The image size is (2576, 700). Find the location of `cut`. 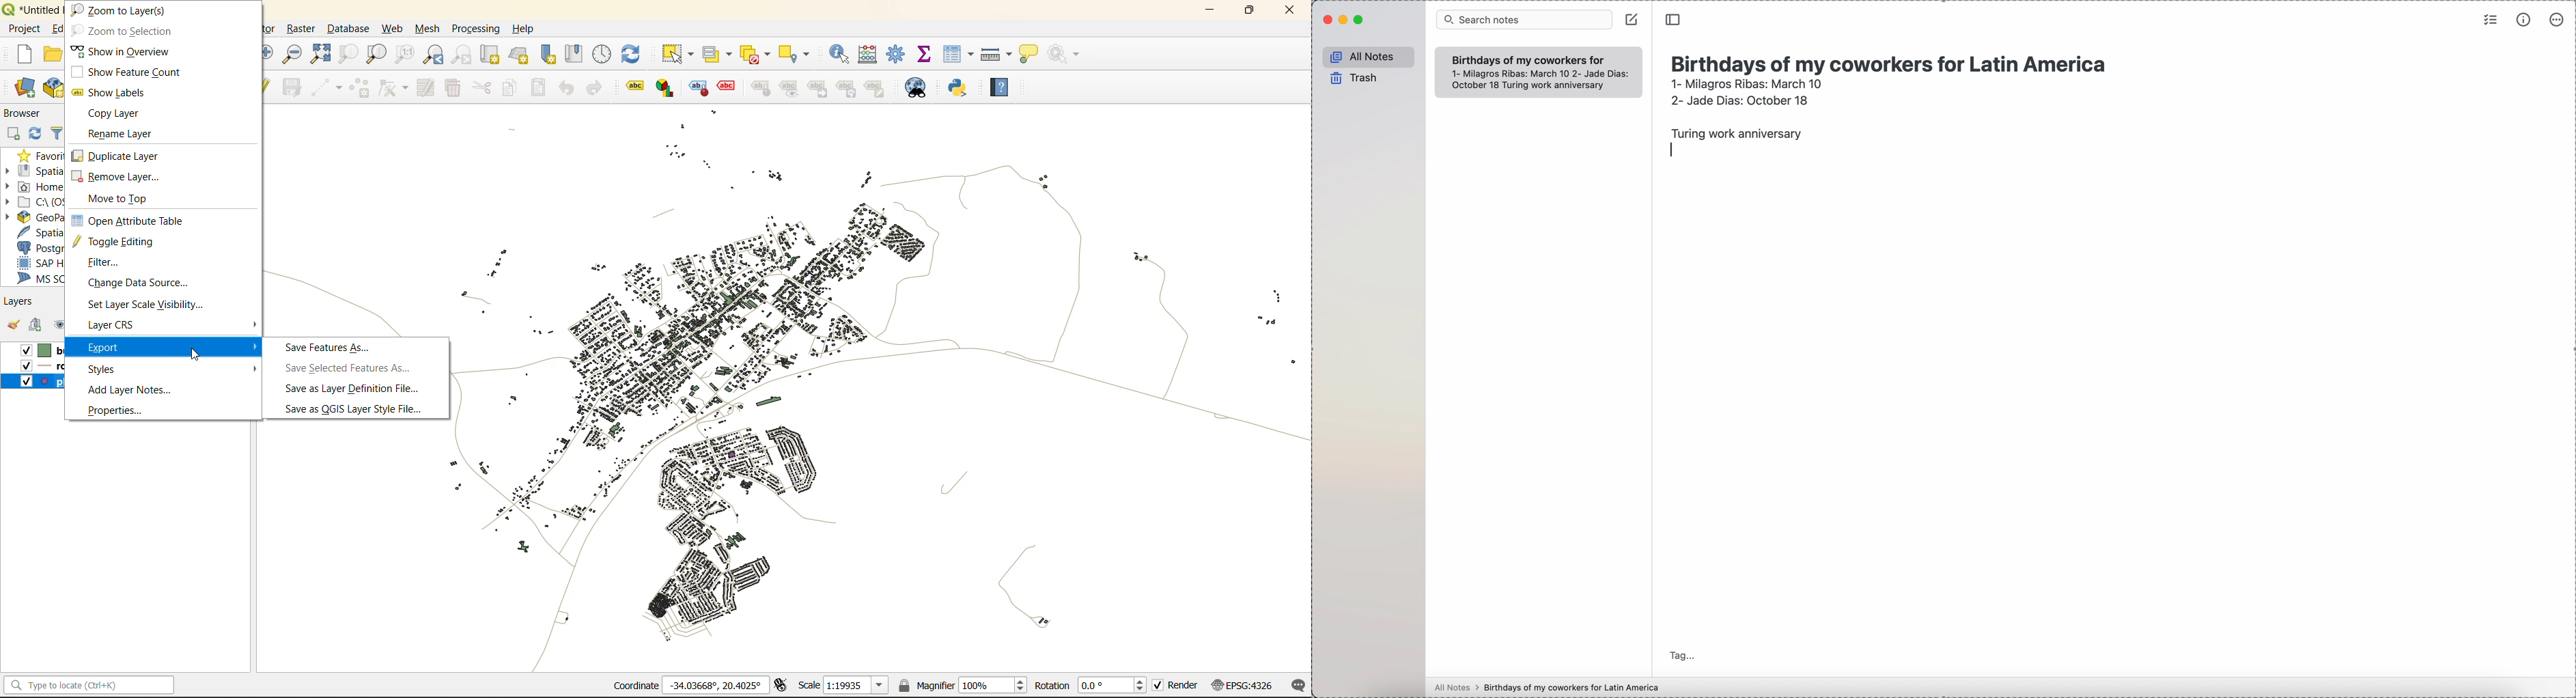

cut is located at coordinates (483, 87).